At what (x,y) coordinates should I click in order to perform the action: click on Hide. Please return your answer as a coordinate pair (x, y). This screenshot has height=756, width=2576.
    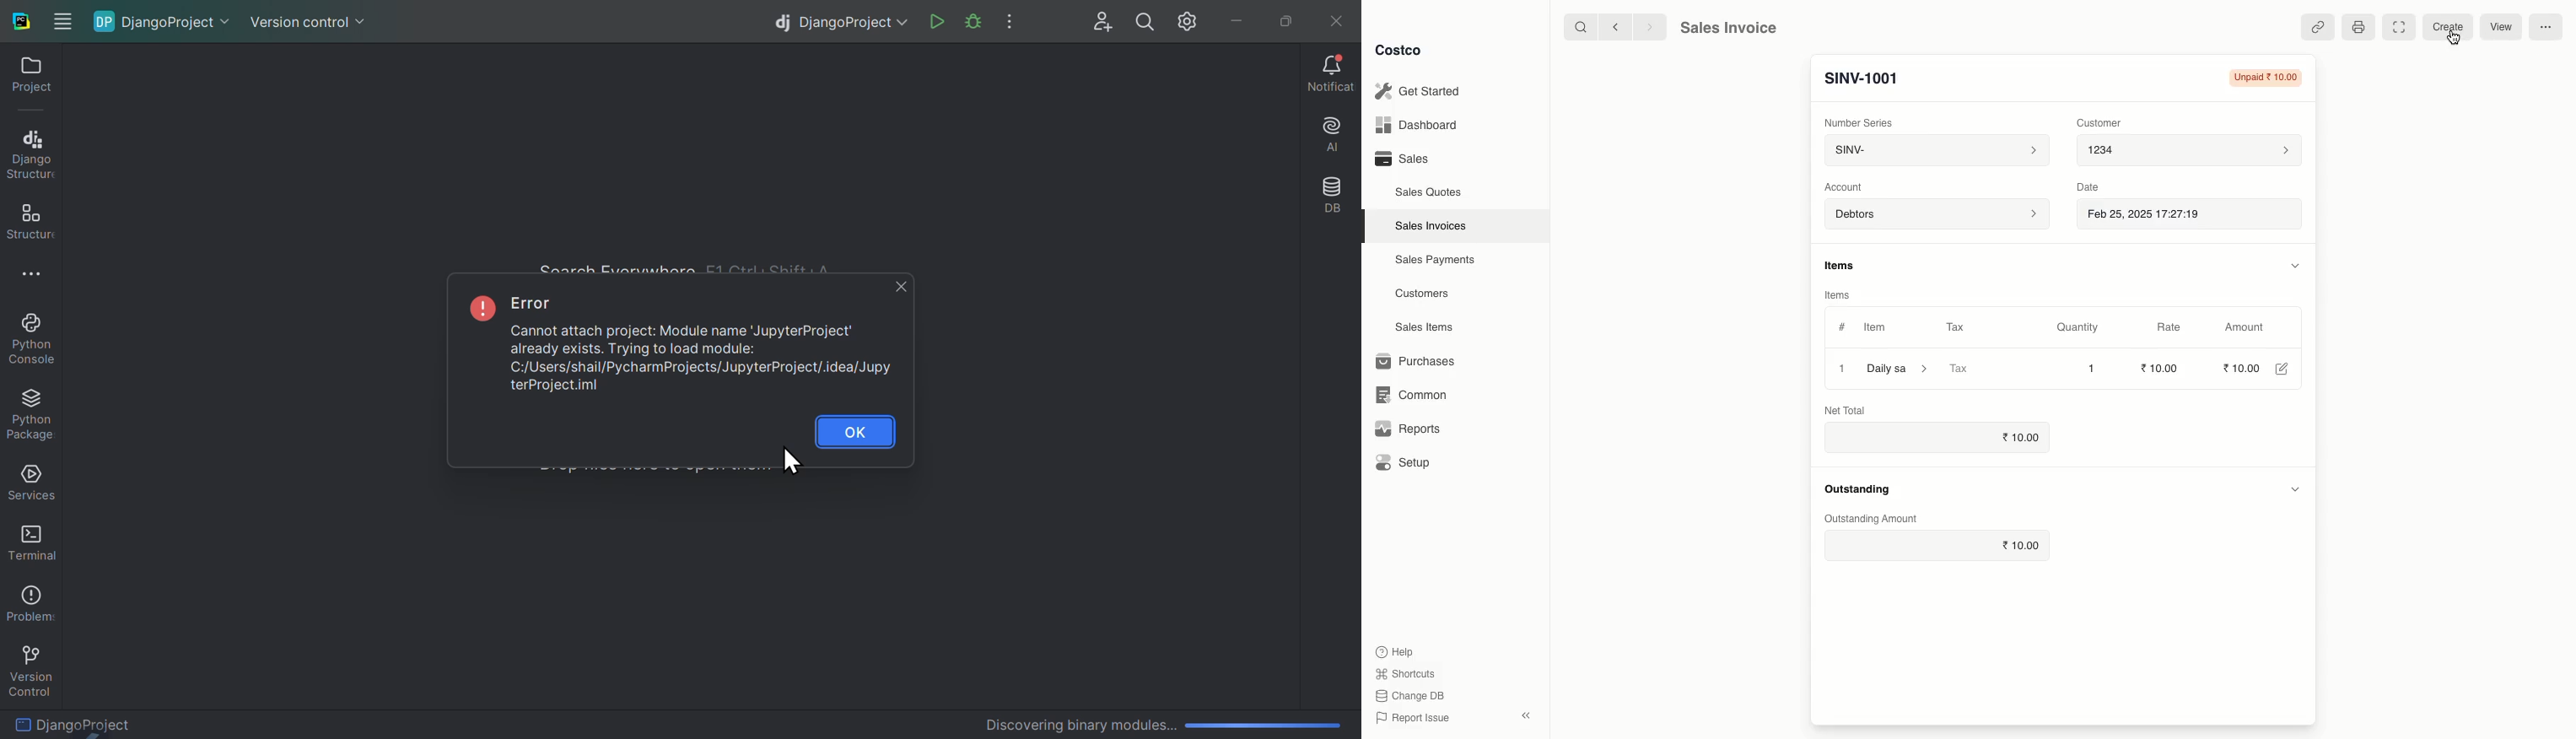
    Looking at the image, I should click on (2296, 489).